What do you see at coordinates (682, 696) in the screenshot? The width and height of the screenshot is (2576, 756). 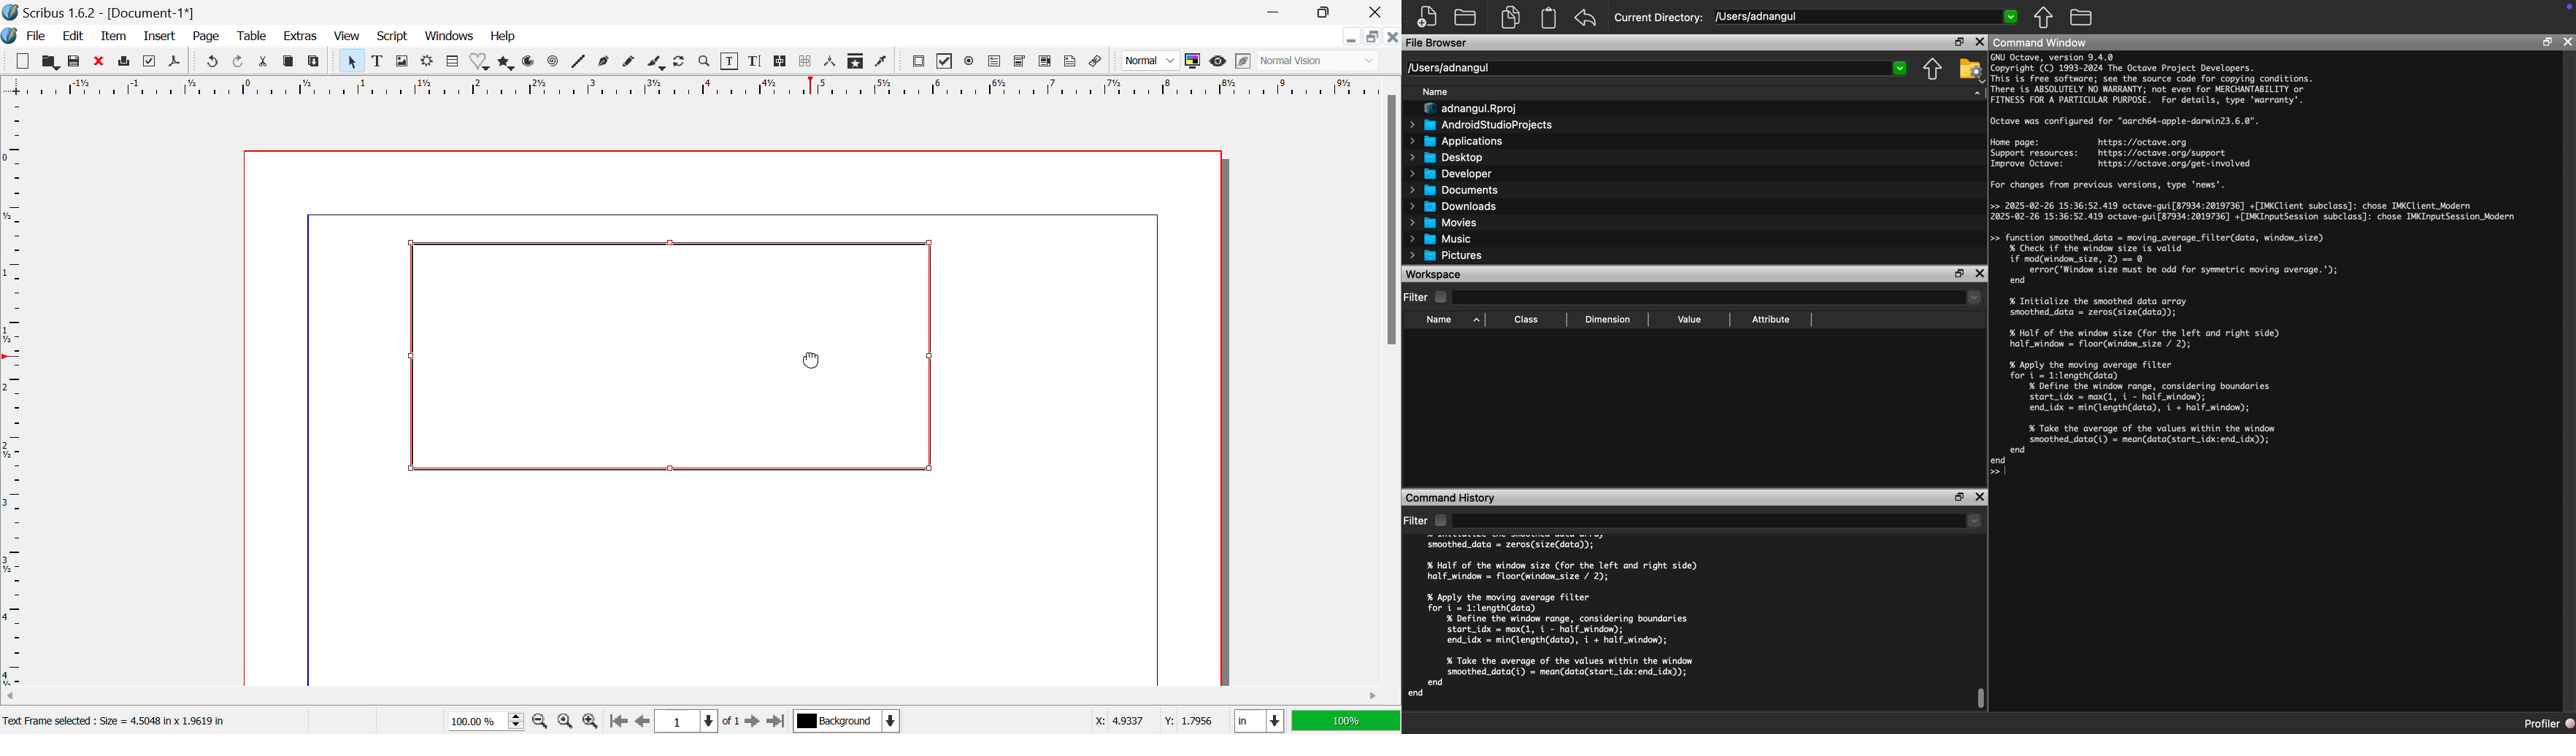 I see `Horizontal Scroll Bar` at bounding box center [682, 696].